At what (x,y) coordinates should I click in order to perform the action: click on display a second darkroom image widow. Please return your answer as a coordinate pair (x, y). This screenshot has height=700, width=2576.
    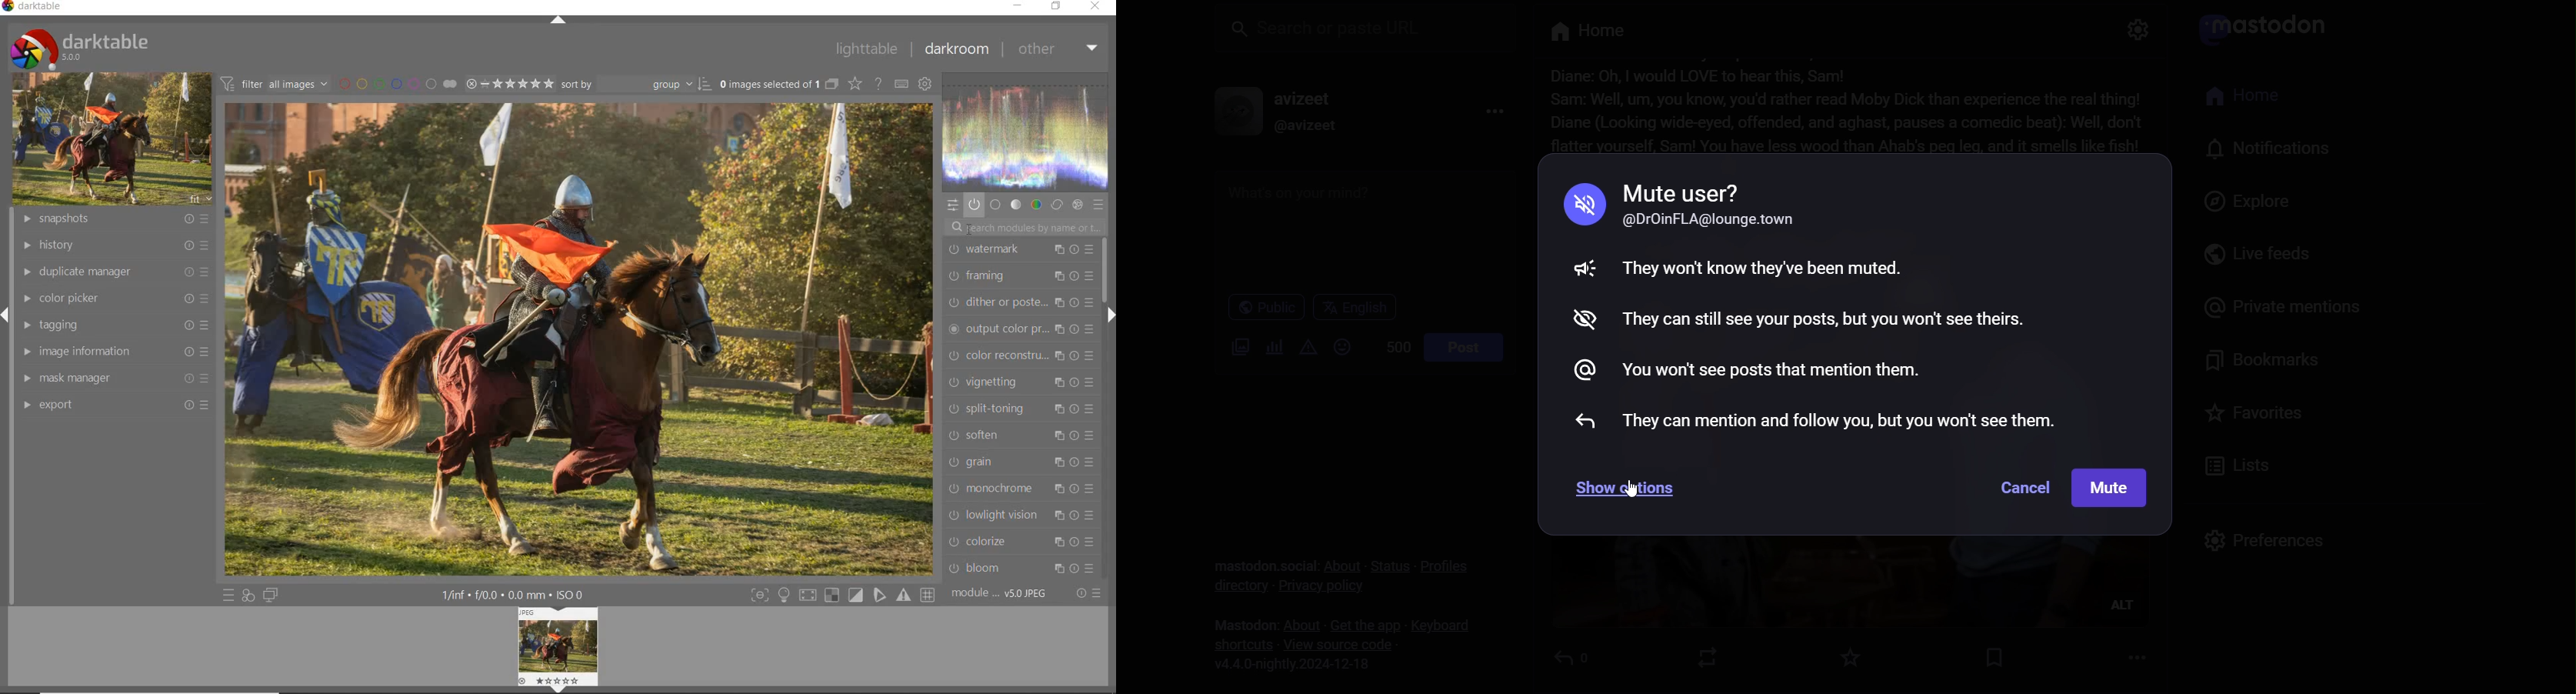
    Looking at the image, I should click on (272, 595).